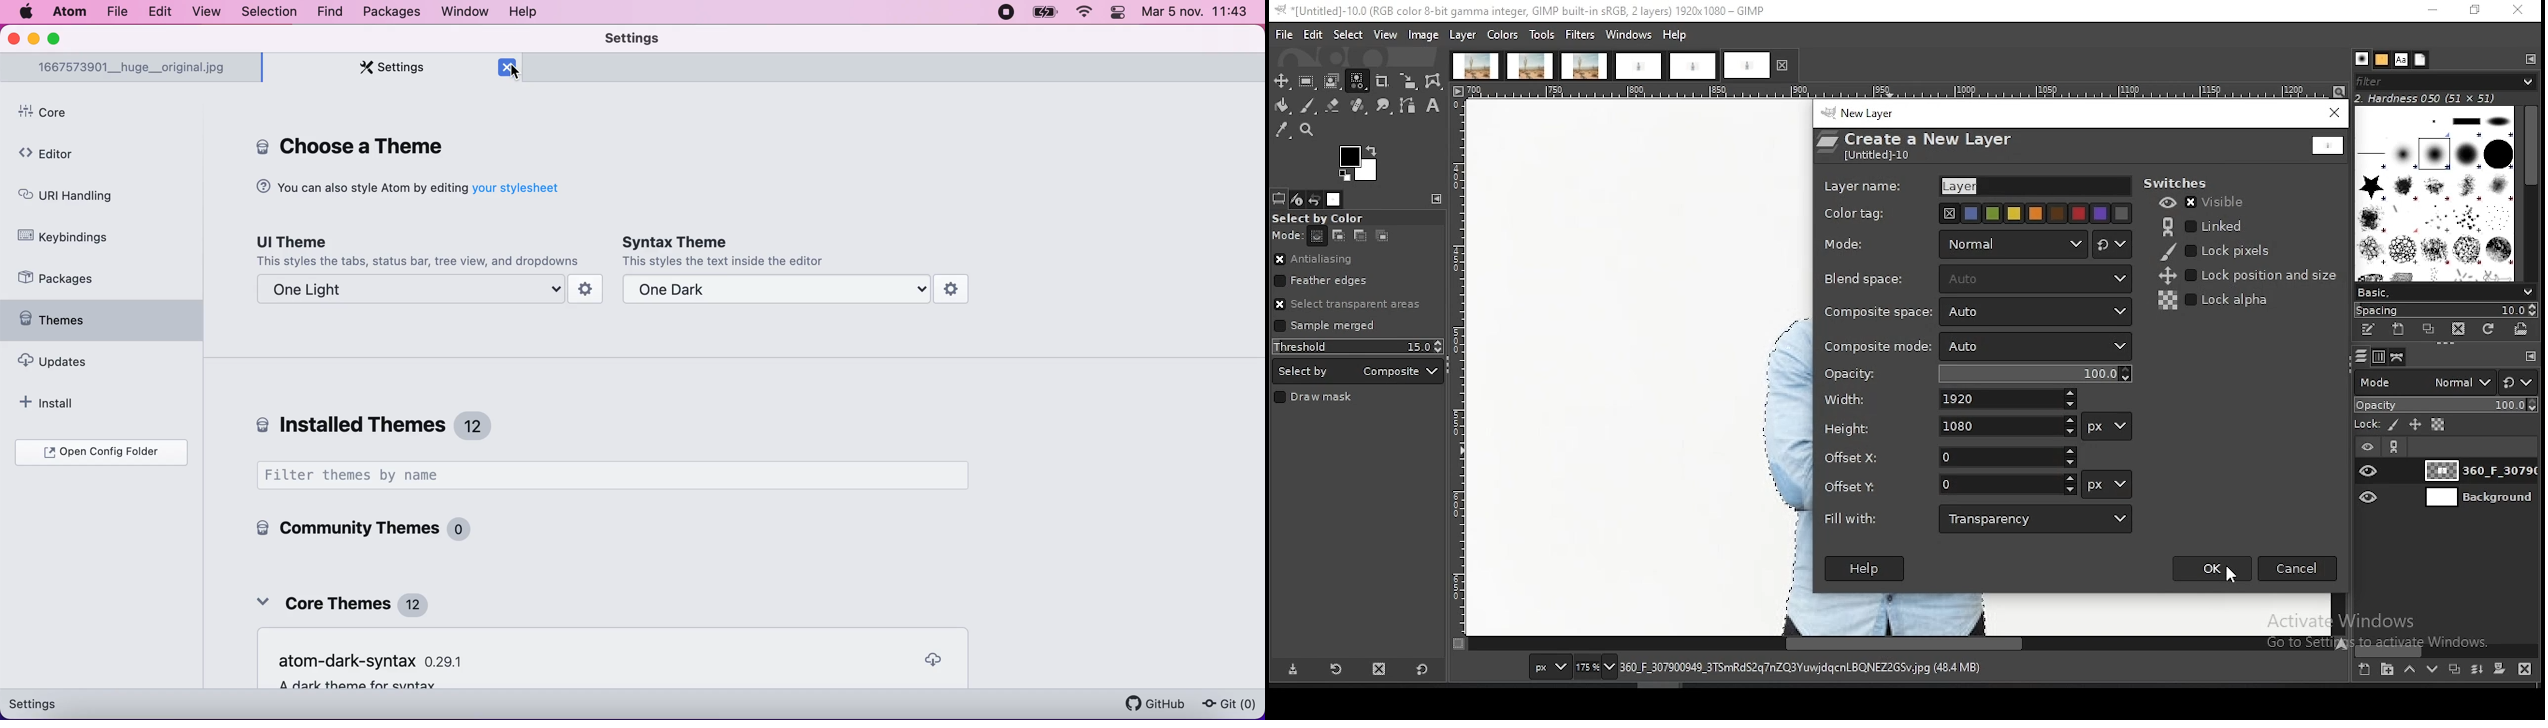 The width and height of the screenshot is (2548, 728). Describe the element at coordinates (2230, 579) in the screenshot. I see `mouse pointer` at that location.